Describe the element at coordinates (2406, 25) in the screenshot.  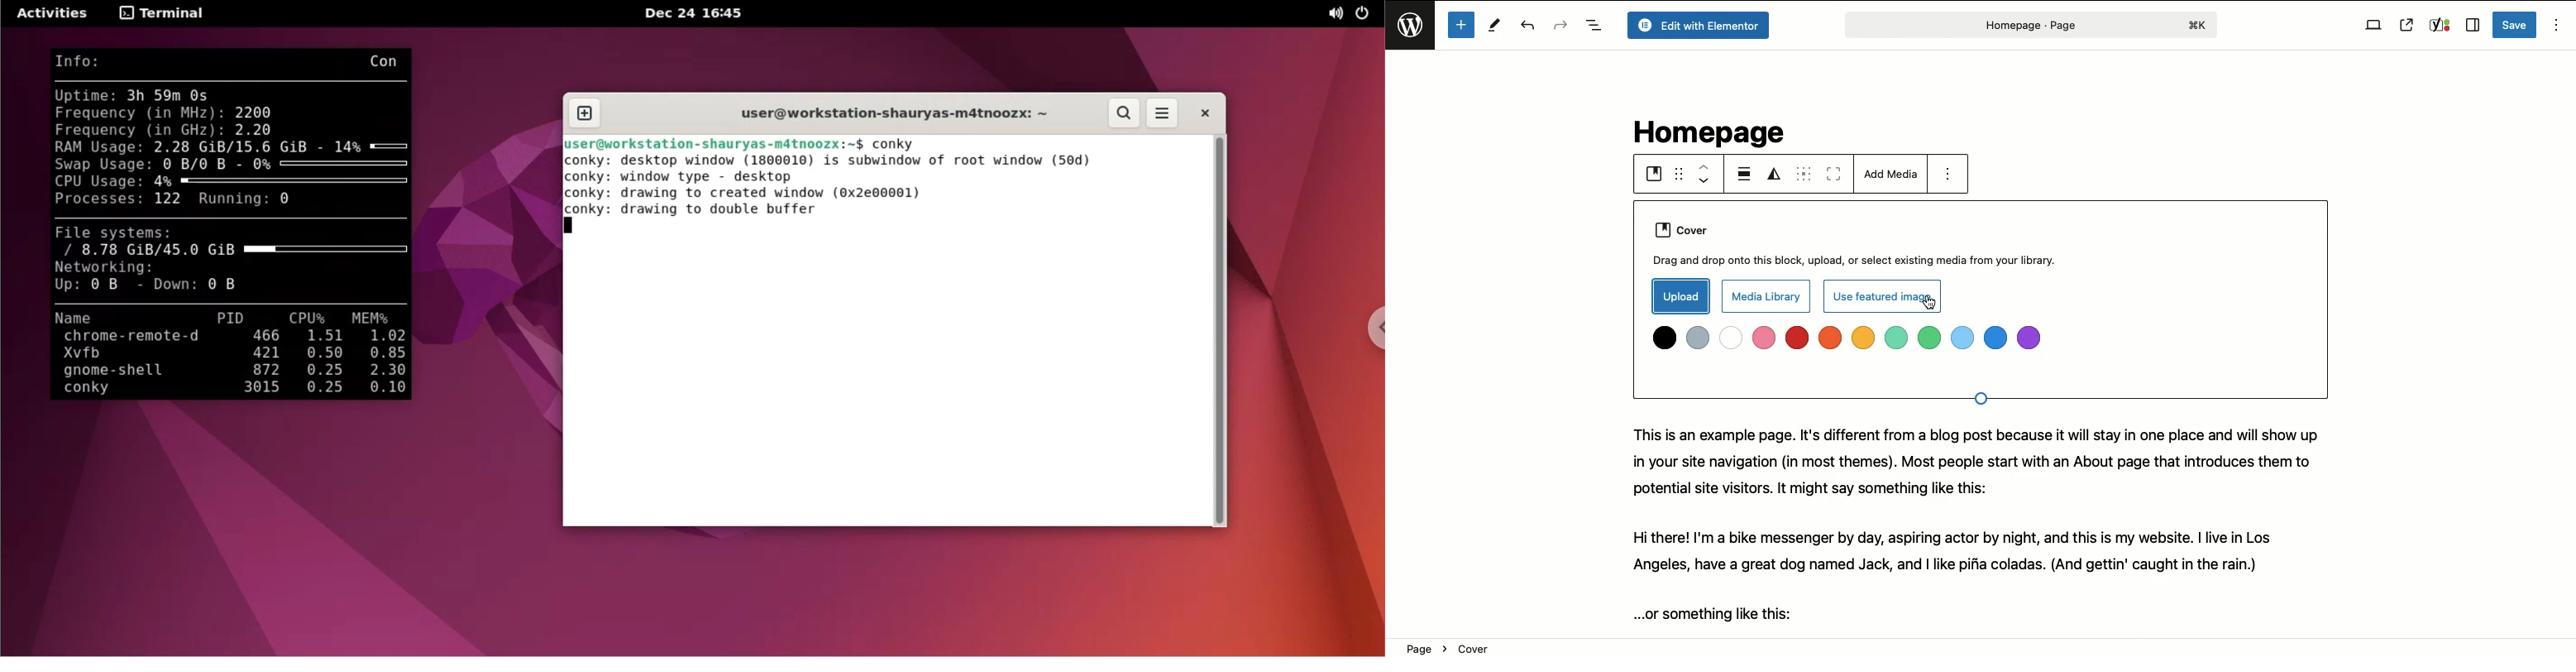
I see `View page` at that location.